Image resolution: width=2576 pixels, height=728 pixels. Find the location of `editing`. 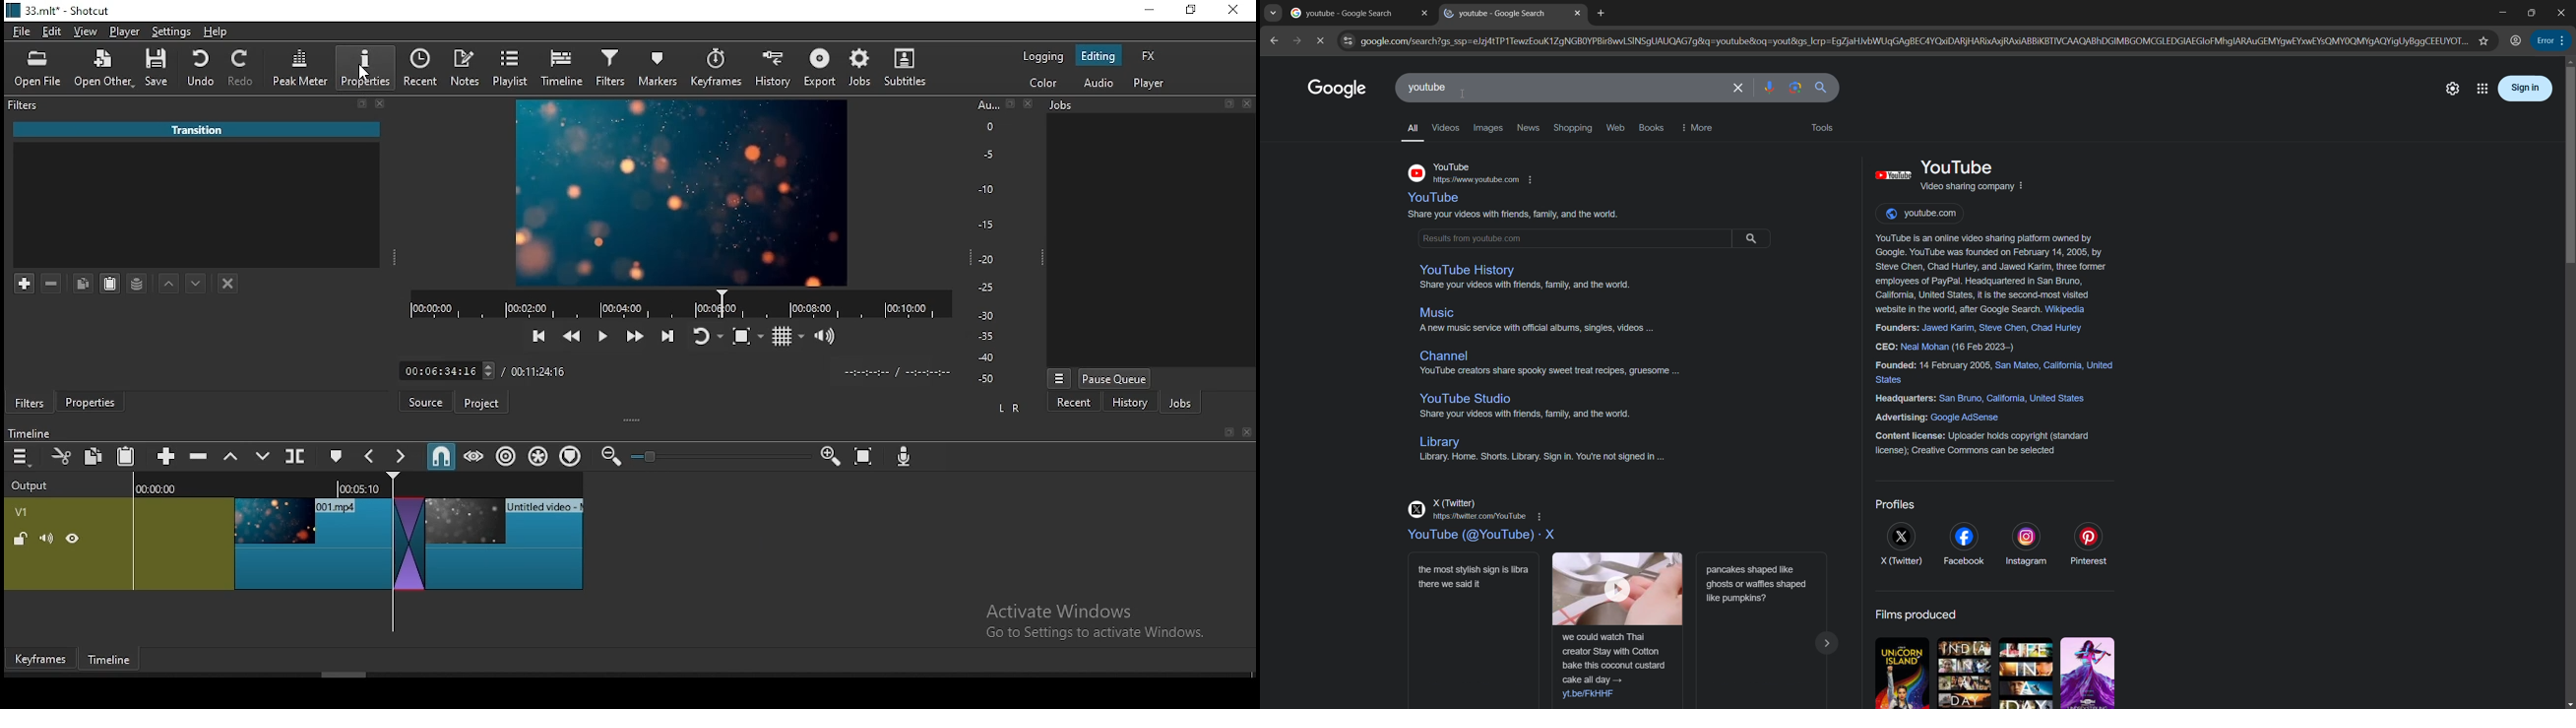

editing is located at coordinates (1099, 57).